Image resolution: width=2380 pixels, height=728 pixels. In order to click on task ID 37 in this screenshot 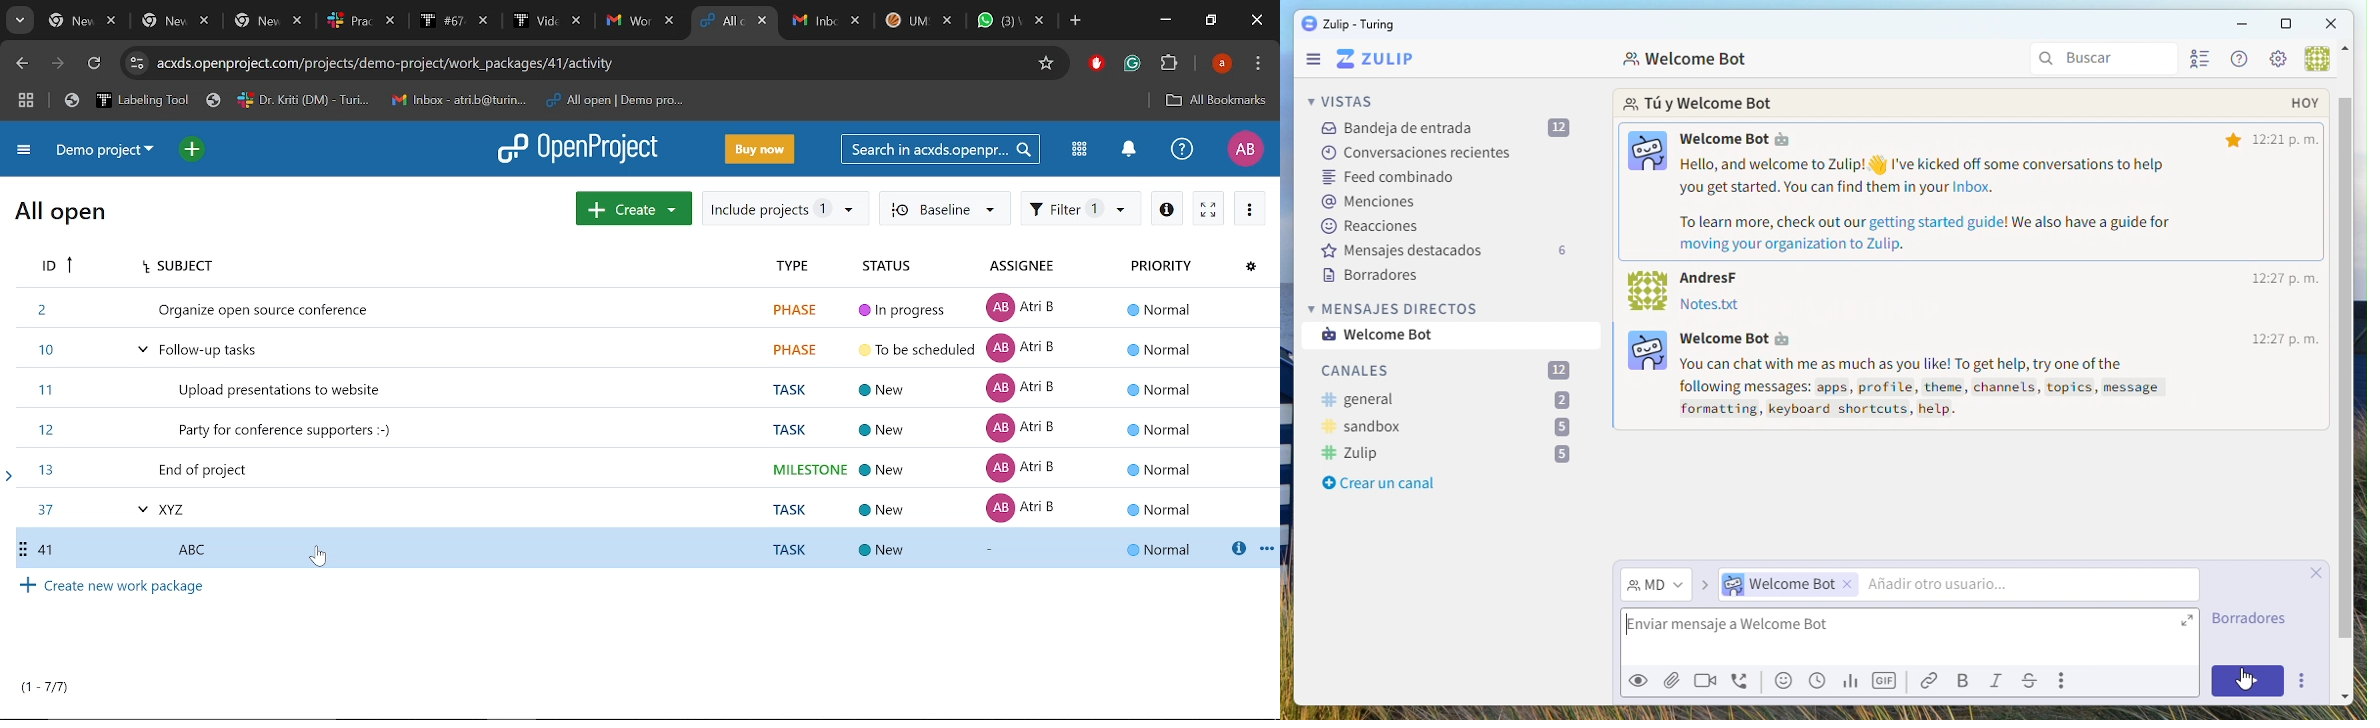, I will do `click(644, 510)`.